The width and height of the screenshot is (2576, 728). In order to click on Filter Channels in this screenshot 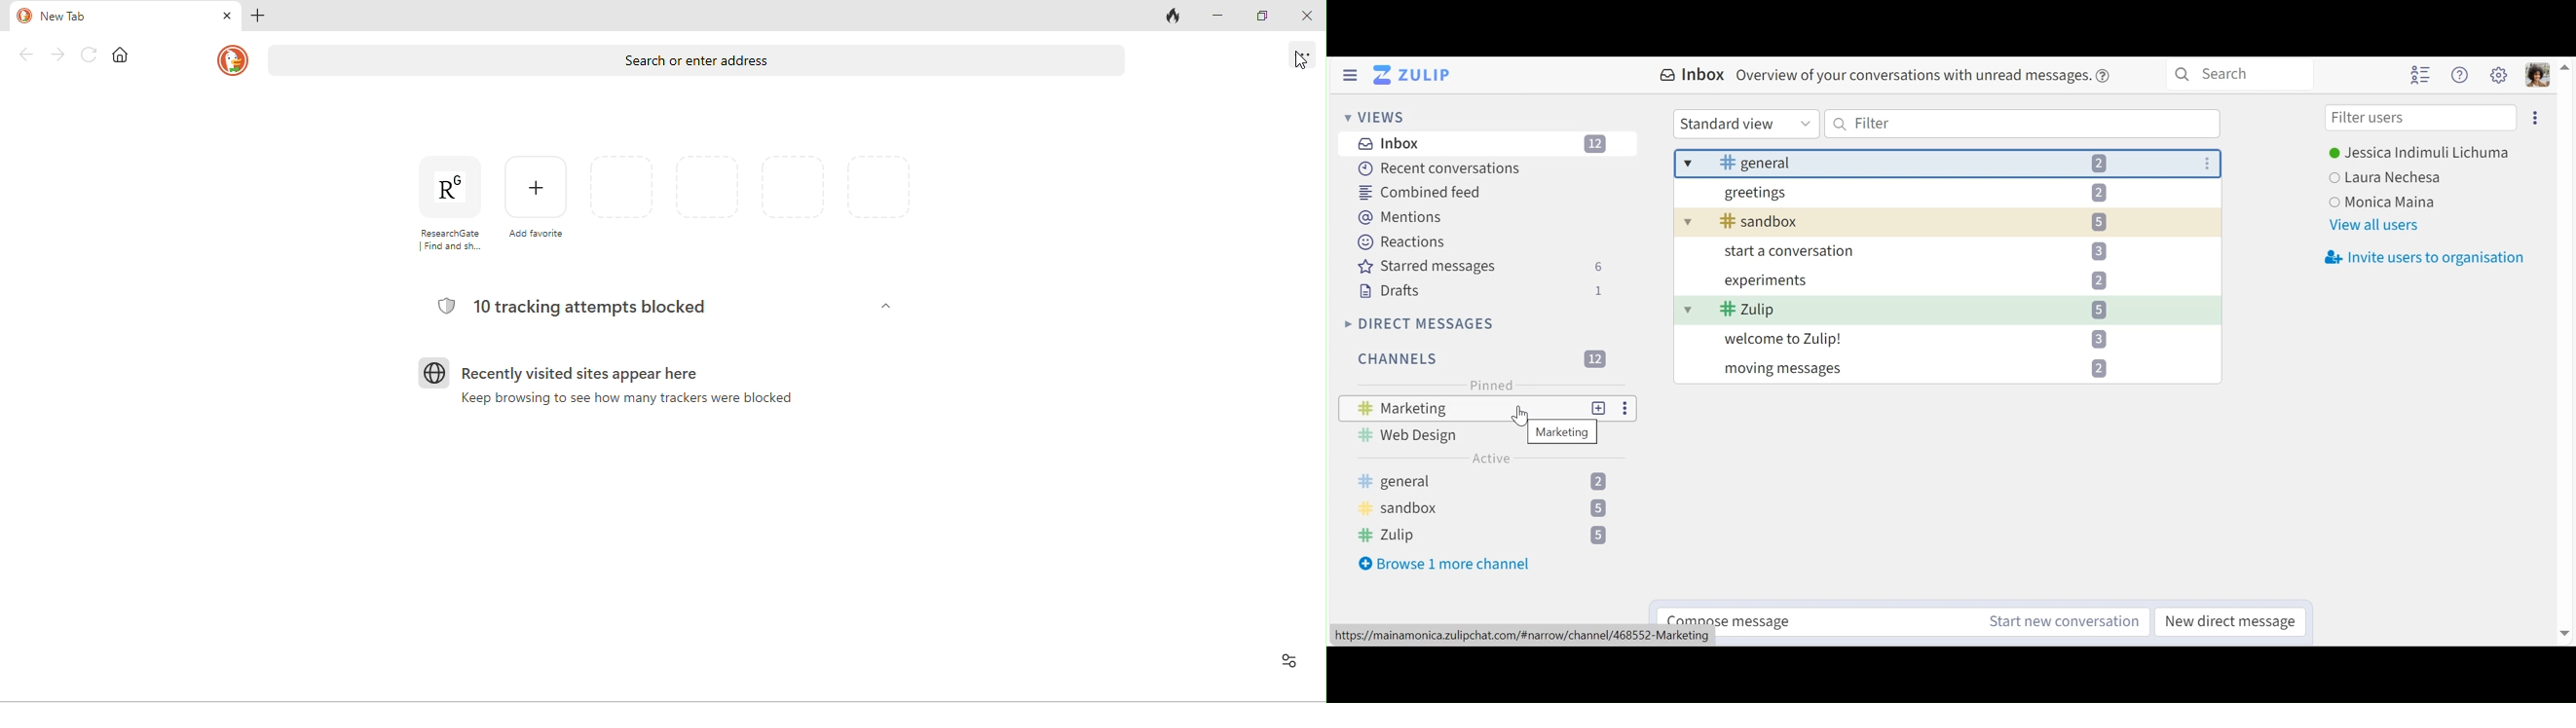, I will do `click(1479, 359)`.